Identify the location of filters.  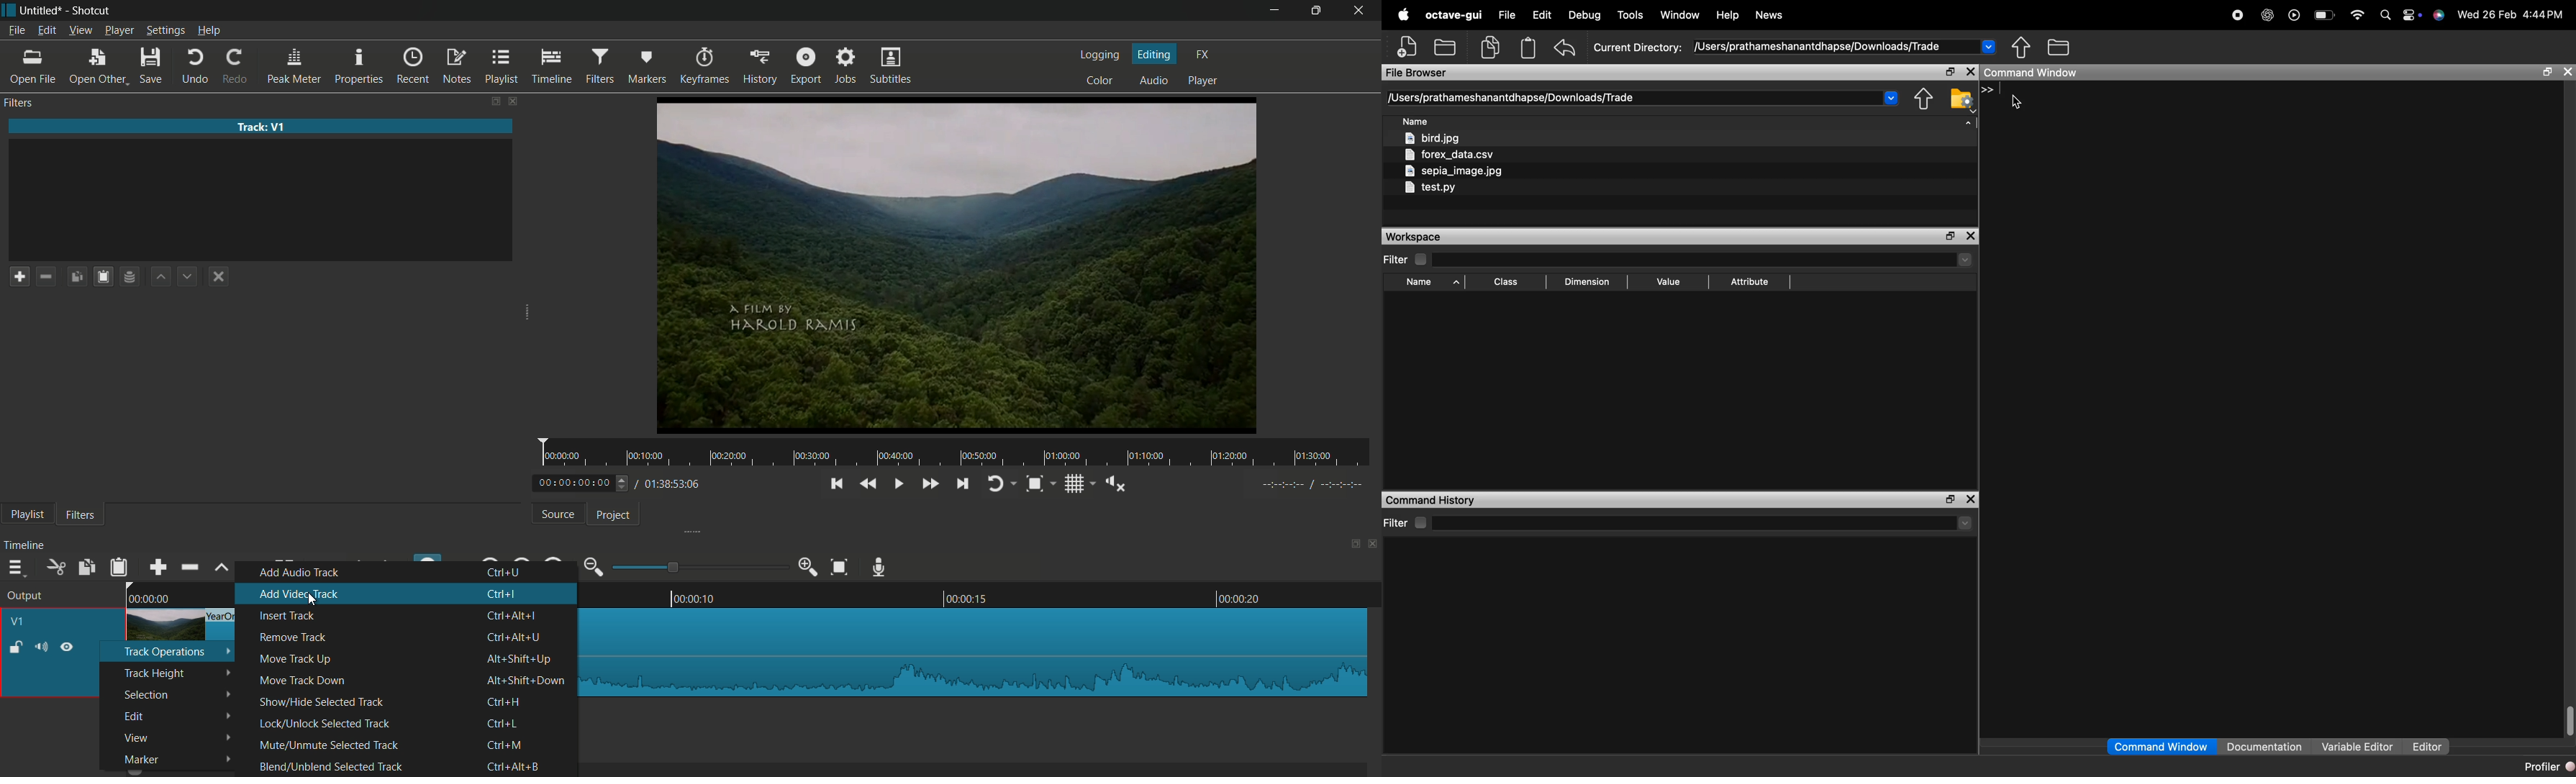
(83, 514).